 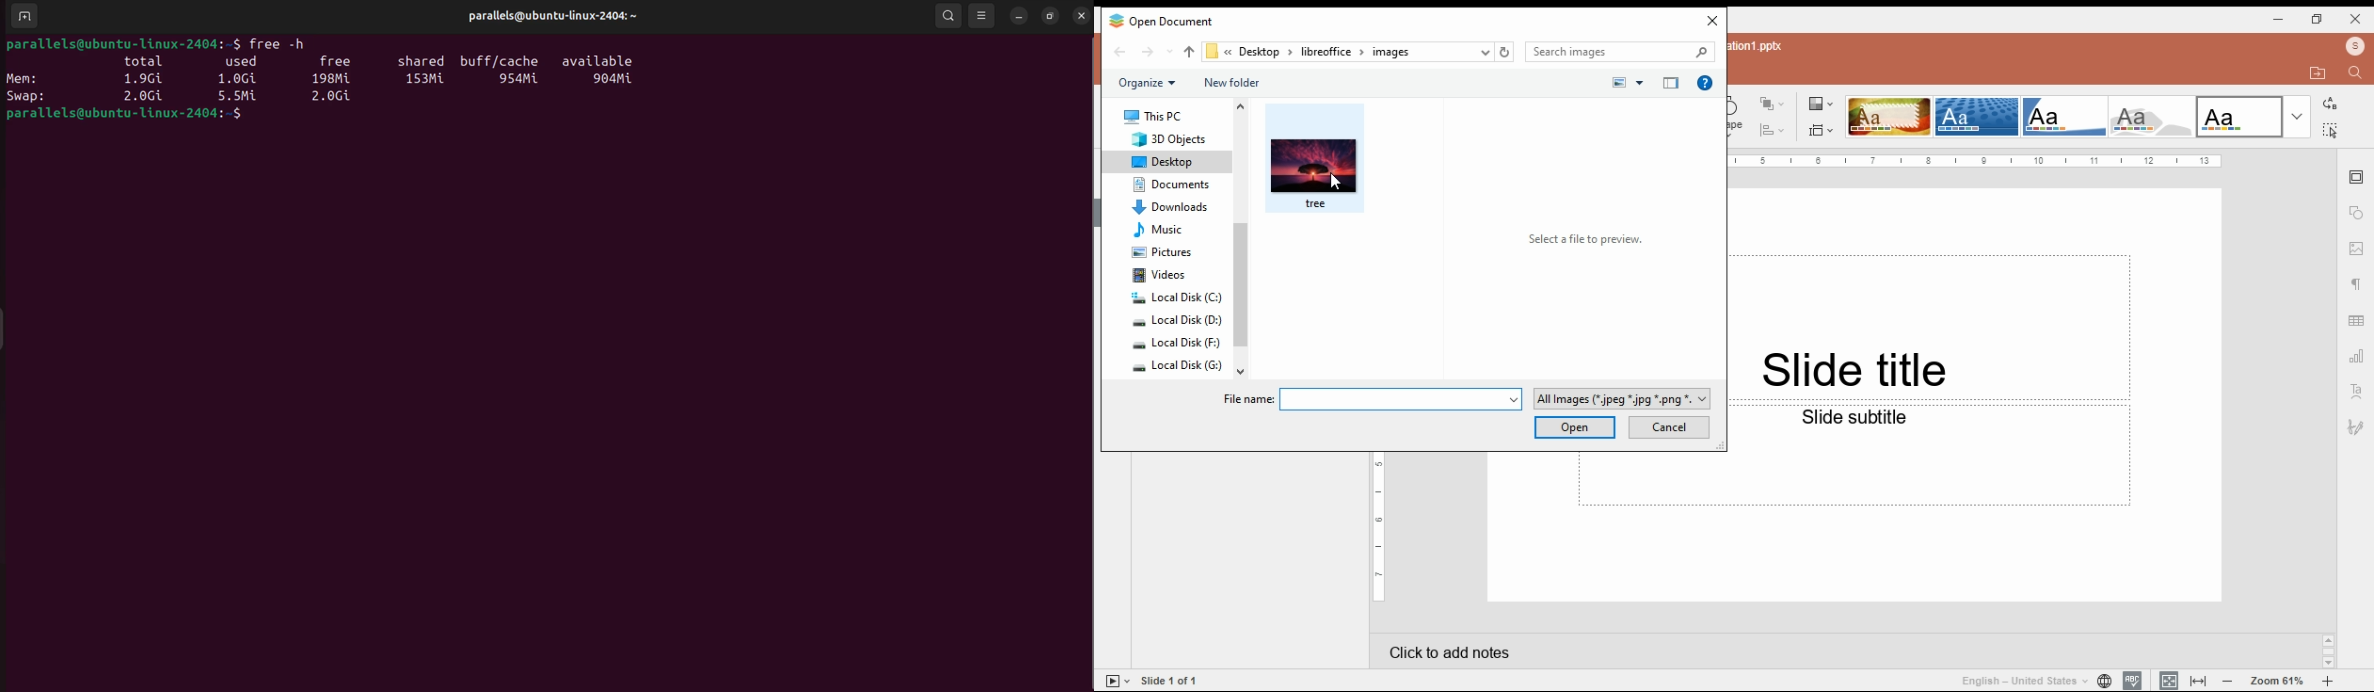 What do you see at coordinates (2277, 679) in the screenshot?
I see `zoom in/zoom out` at bounding box center [2277, 679].